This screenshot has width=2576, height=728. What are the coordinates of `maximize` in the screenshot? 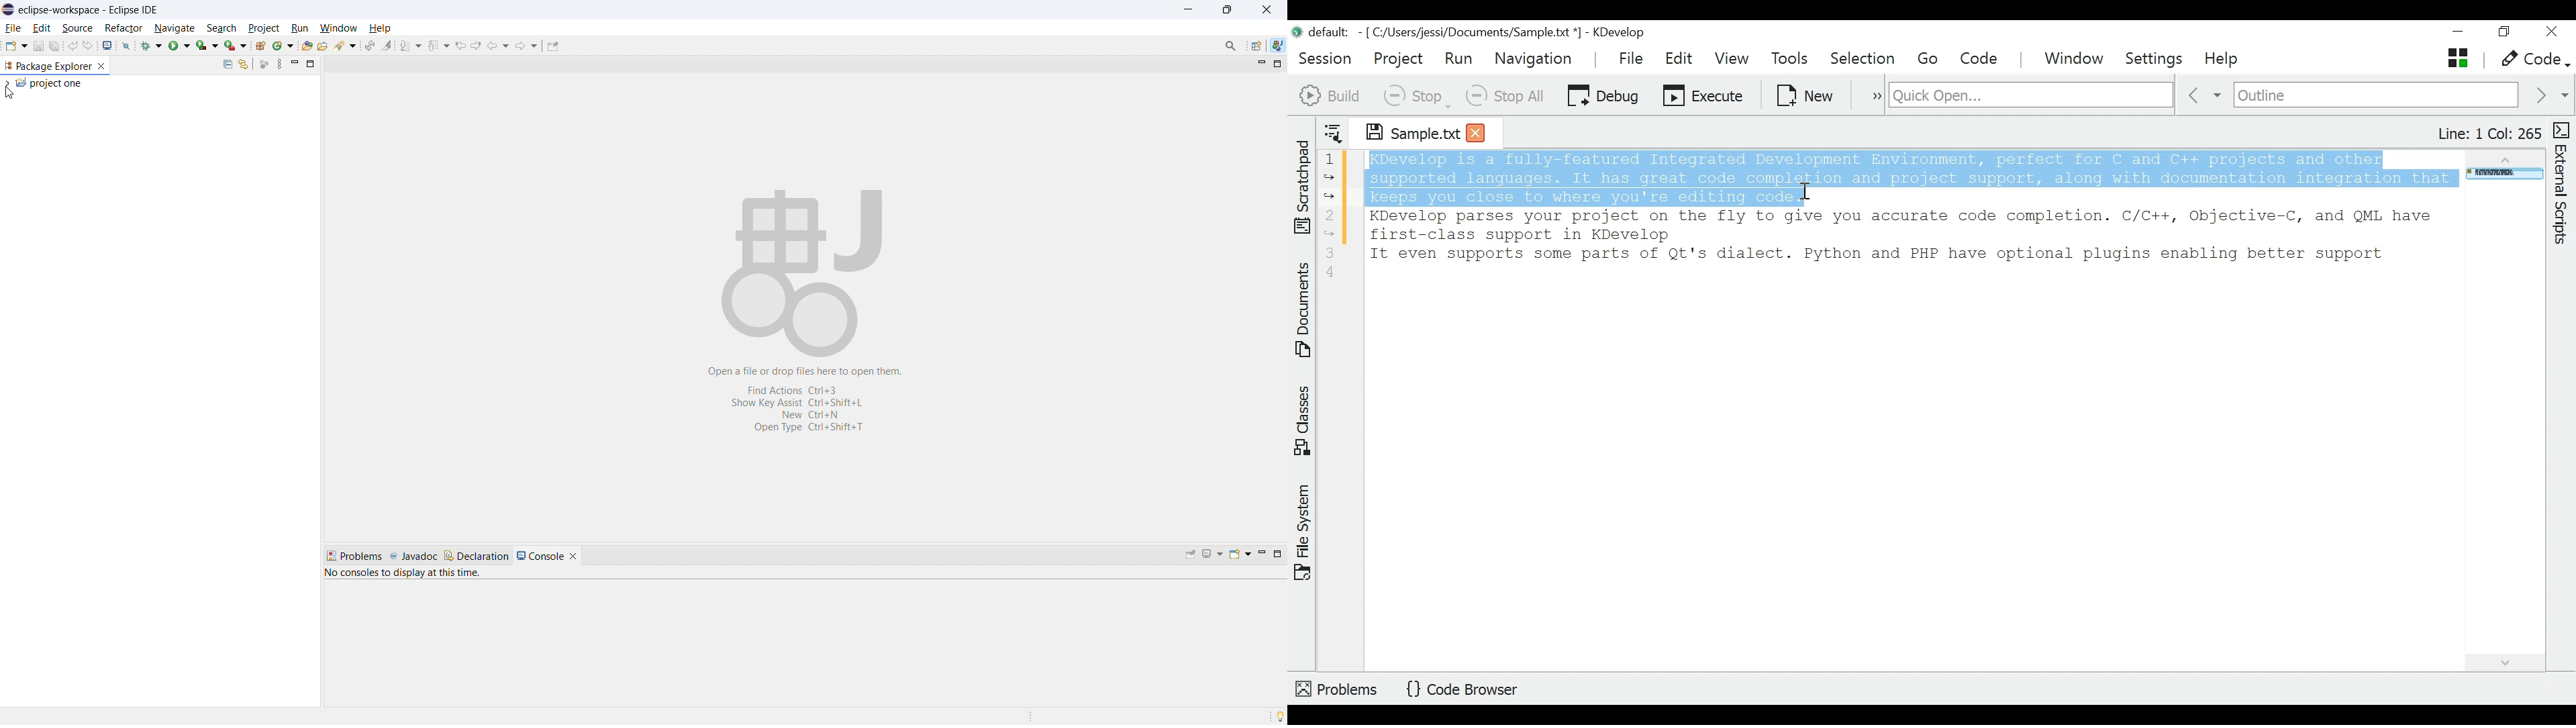 It's located at (1228, 10).